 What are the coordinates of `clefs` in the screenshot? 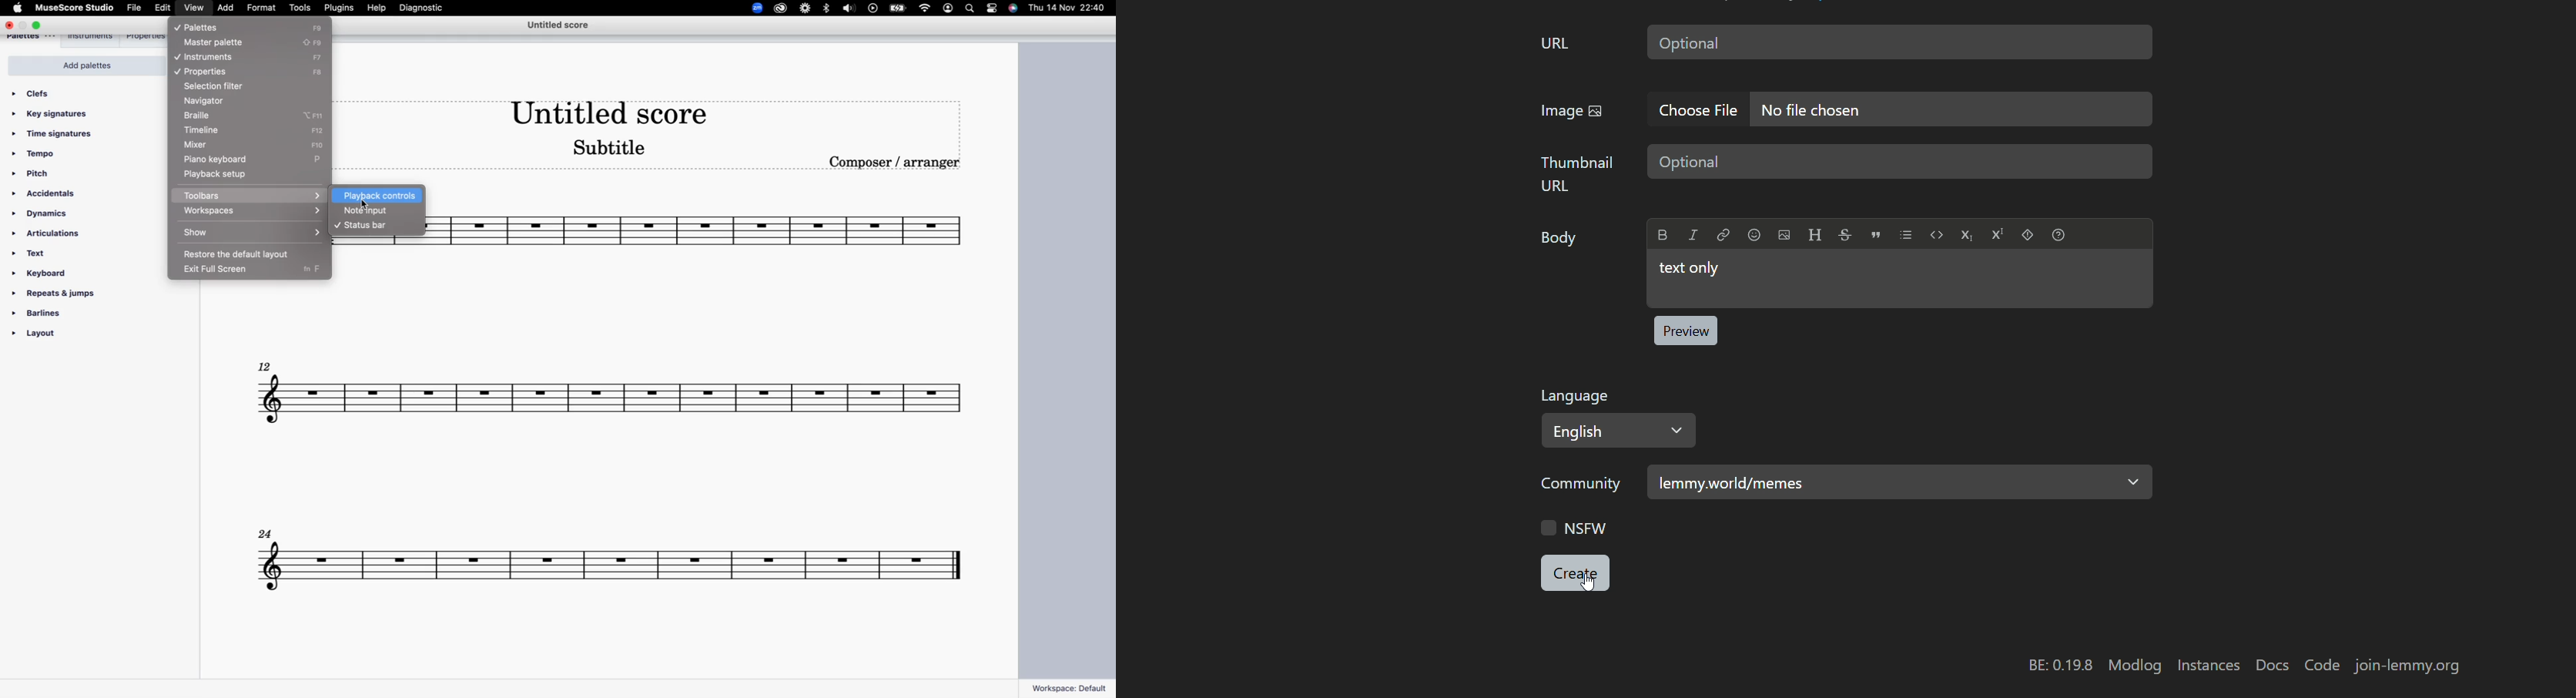 It's located at (41, 93).